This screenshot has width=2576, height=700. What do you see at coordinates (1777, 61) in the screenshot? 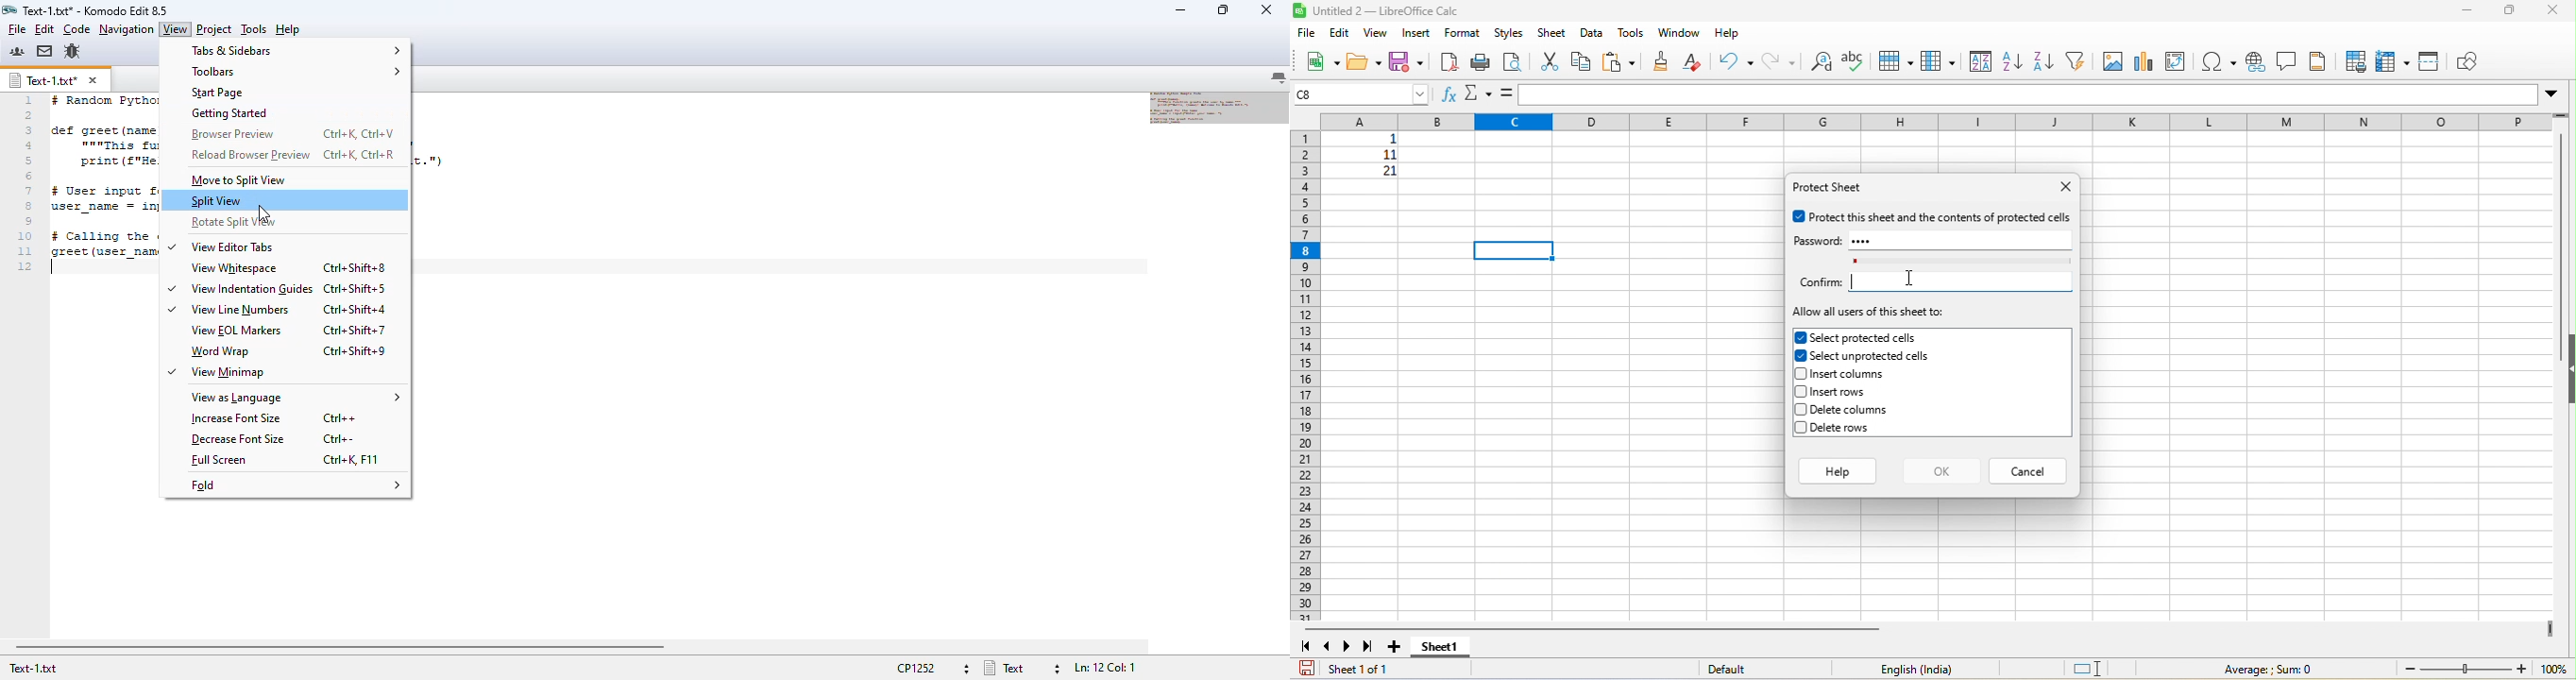
I see `redo` at bounding box center [1777, 61].